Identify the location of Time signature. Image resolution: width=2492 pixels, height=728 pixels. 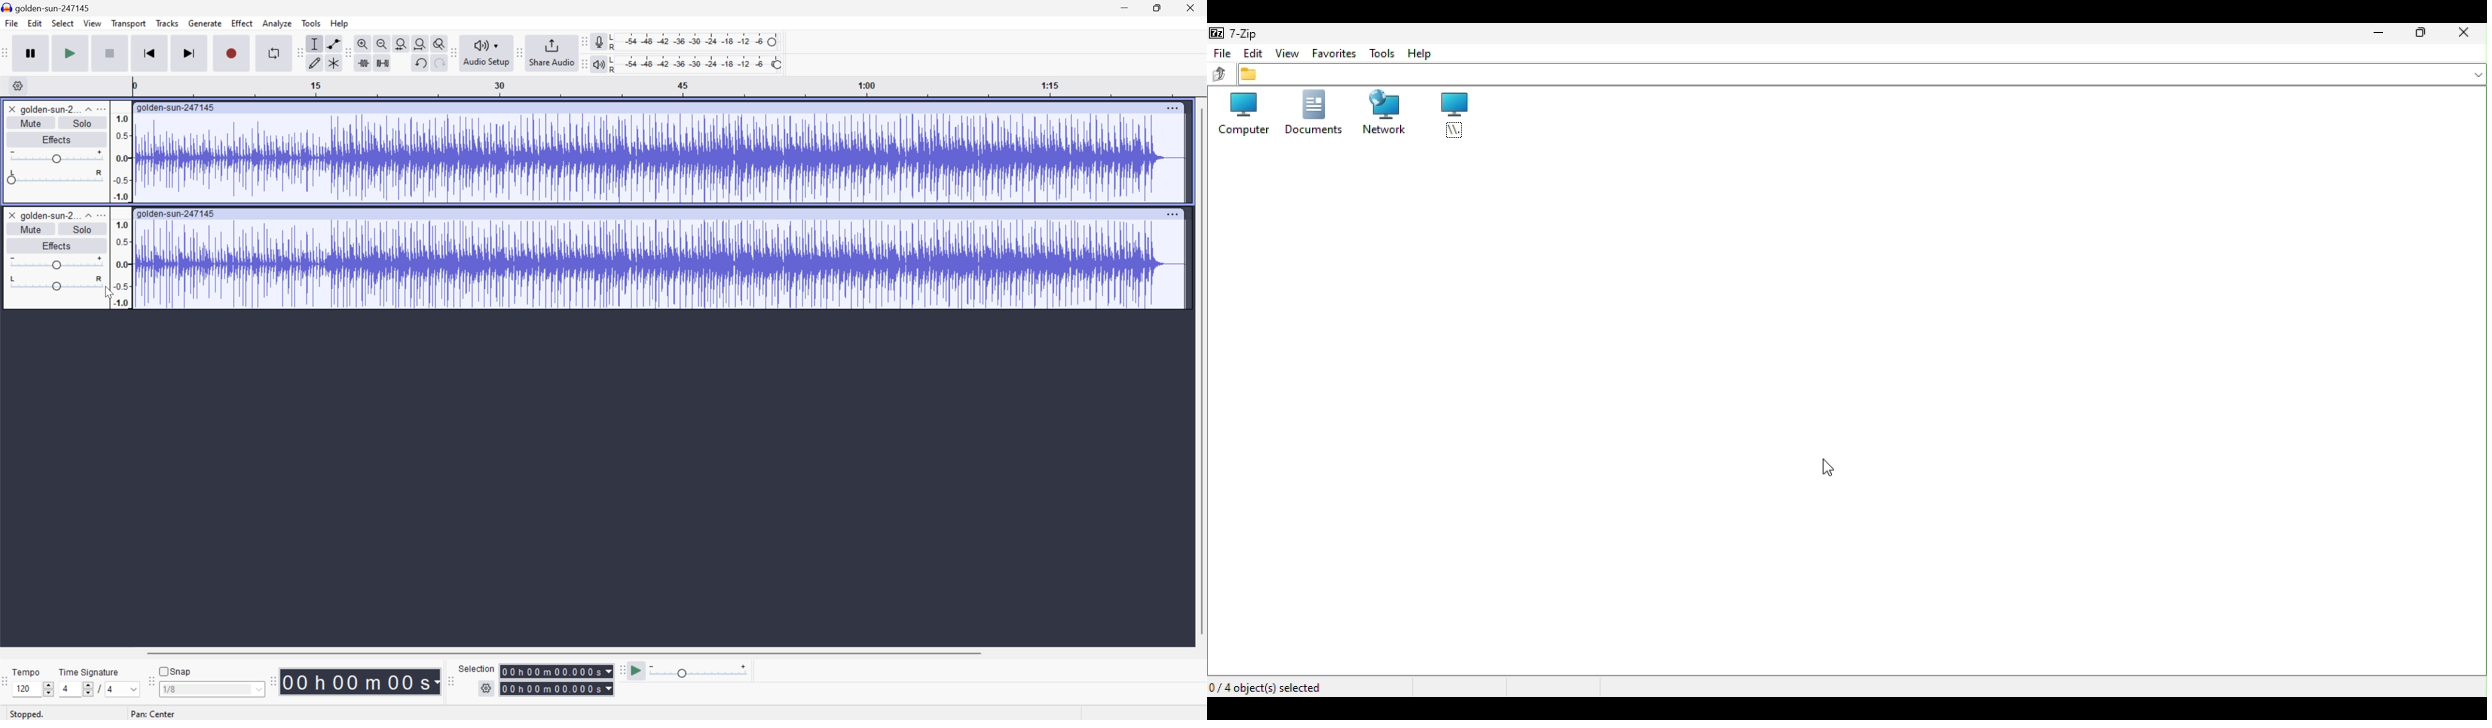
(89, 670).